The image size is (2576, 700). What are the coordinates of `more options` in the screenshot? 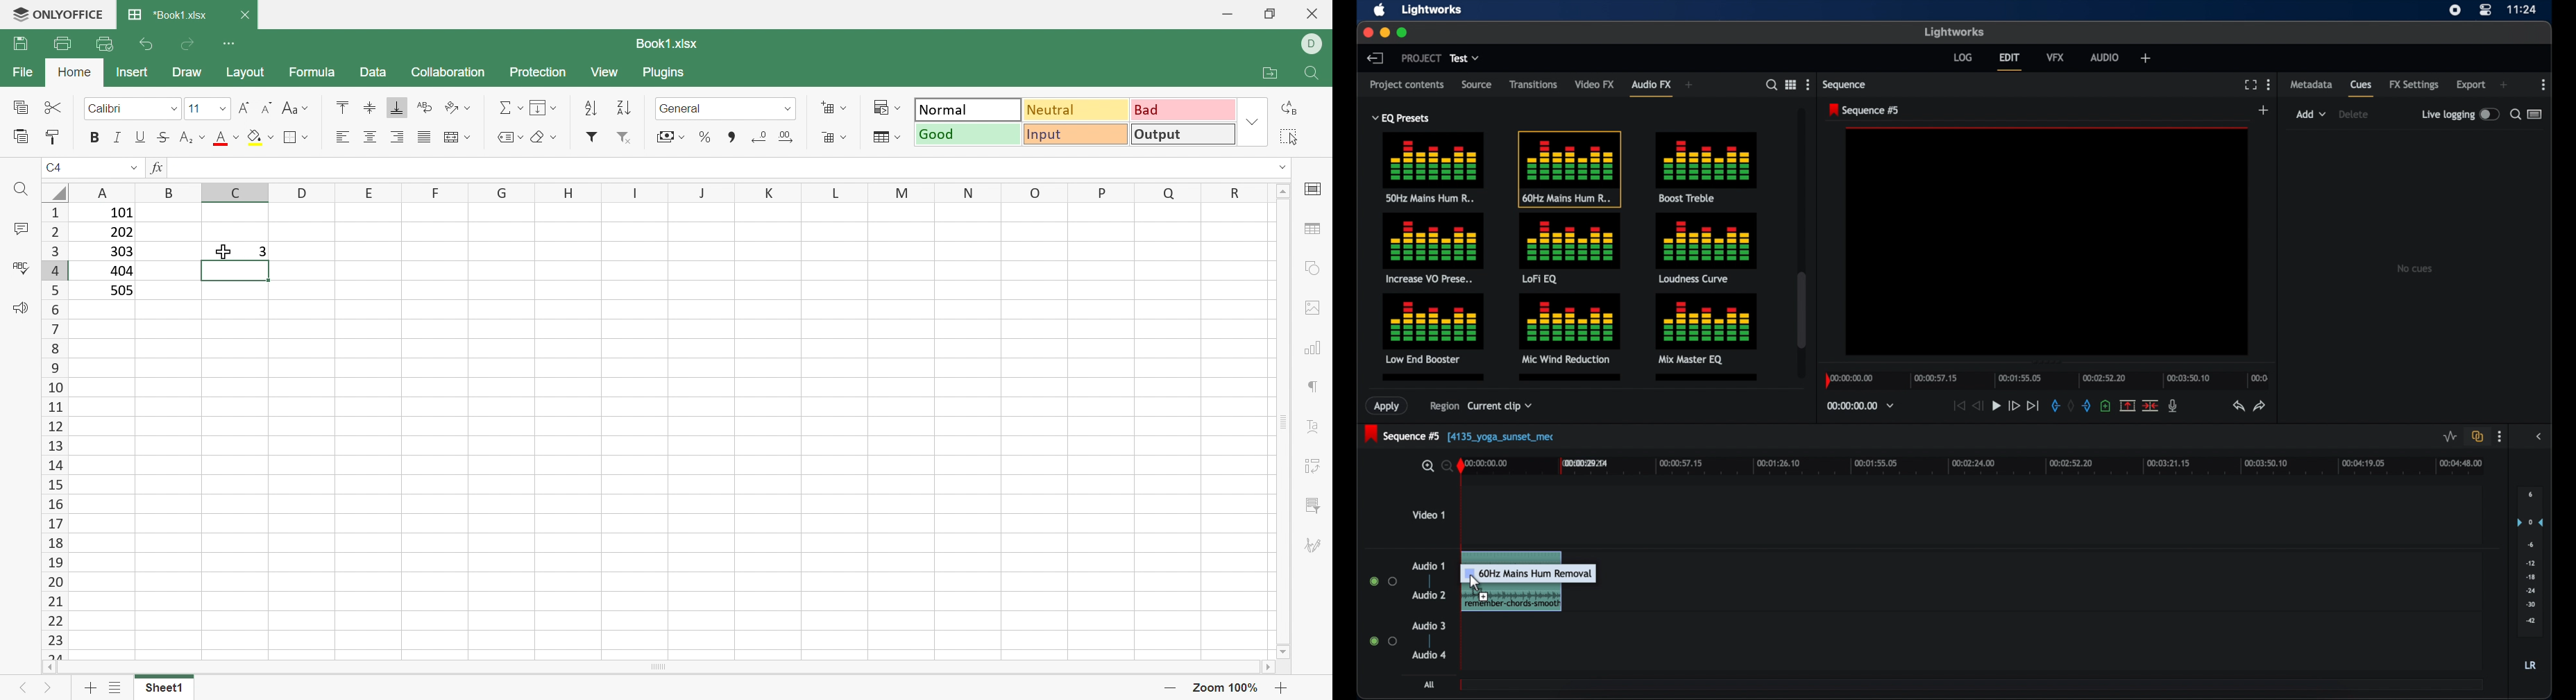 It's located at (2268, 84).